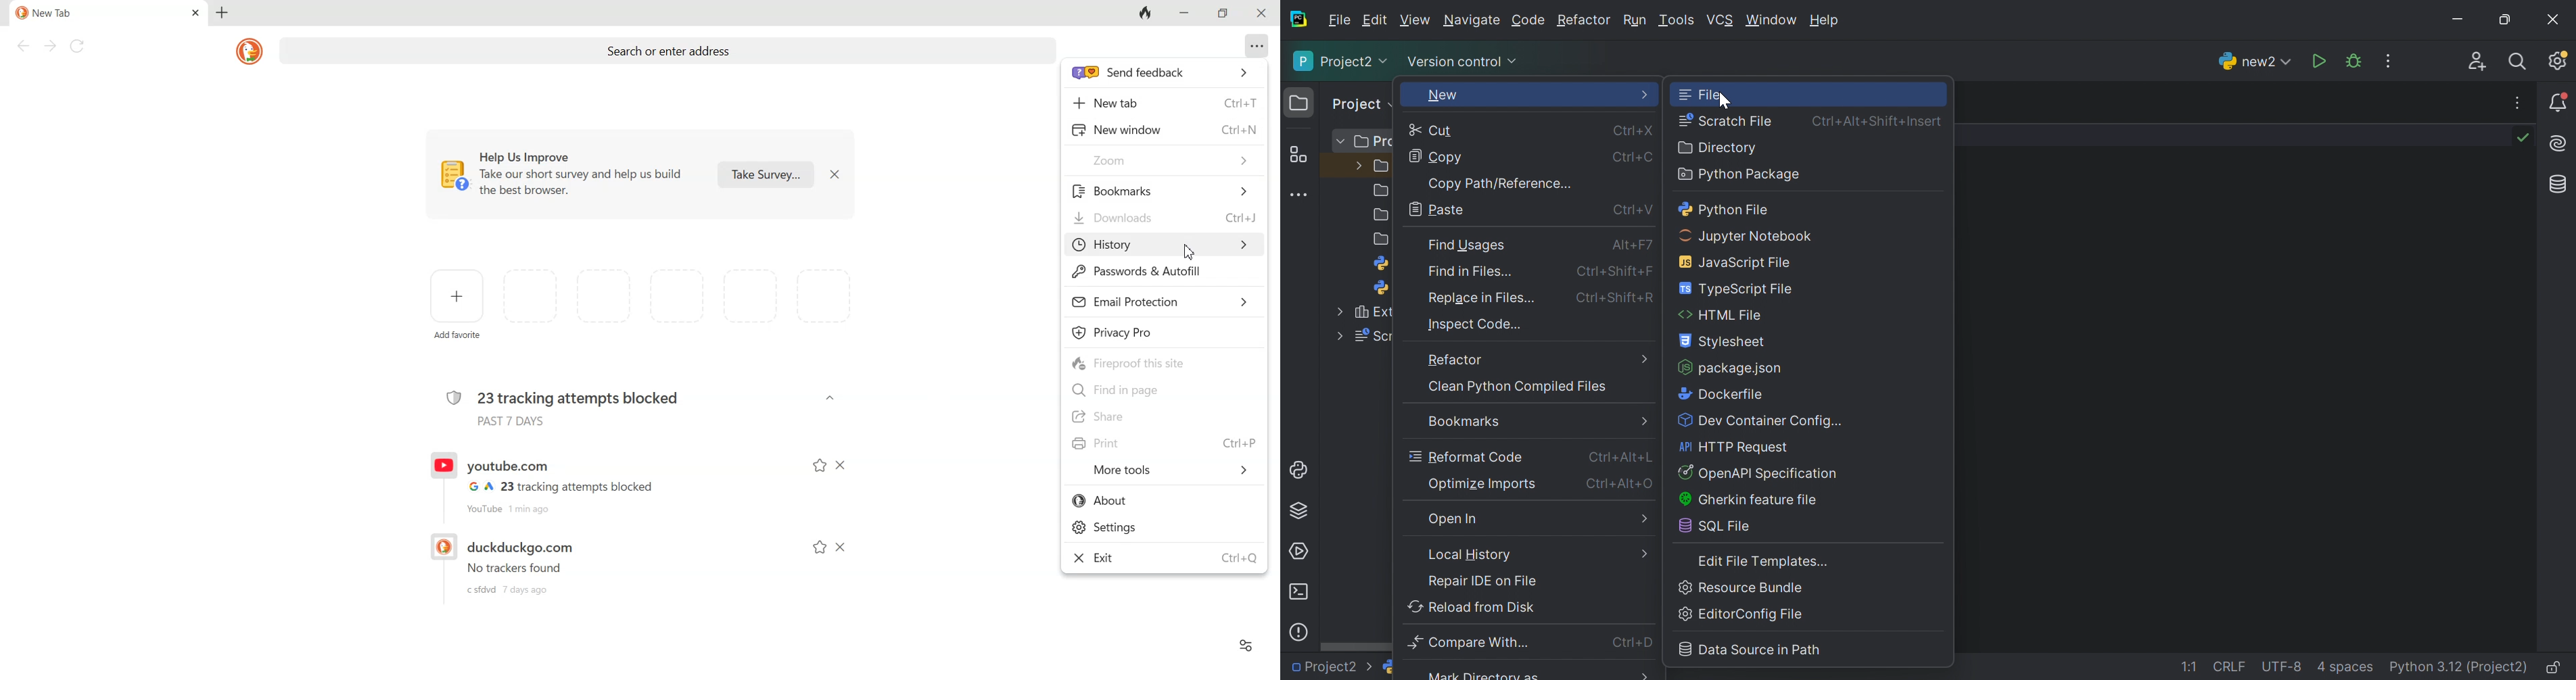  I want to click on Minimize, so click(1183, 13).